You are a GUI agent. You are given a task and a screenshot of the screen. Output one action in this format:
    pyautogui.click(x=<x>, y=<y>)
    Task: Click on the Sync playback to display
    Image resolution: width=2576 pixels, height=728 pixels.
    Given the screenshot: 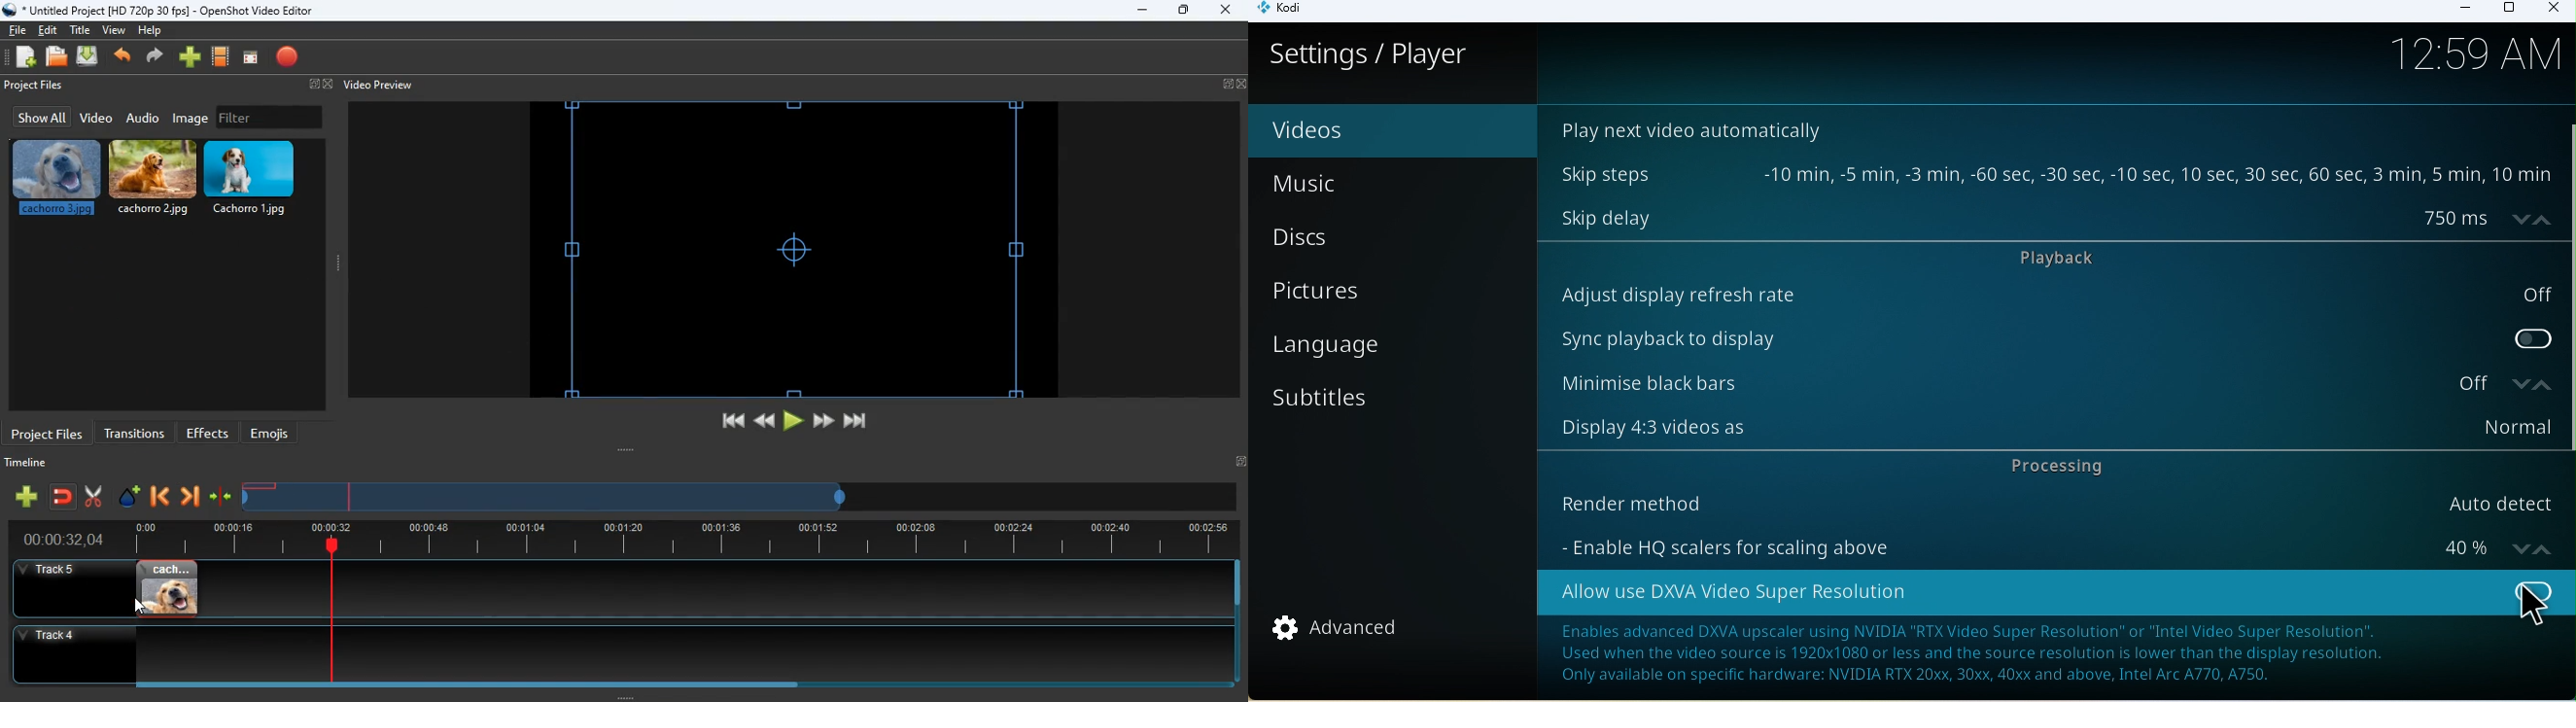 What is the action you would take?
    pyautogui.click(x=2051, y=338)
    